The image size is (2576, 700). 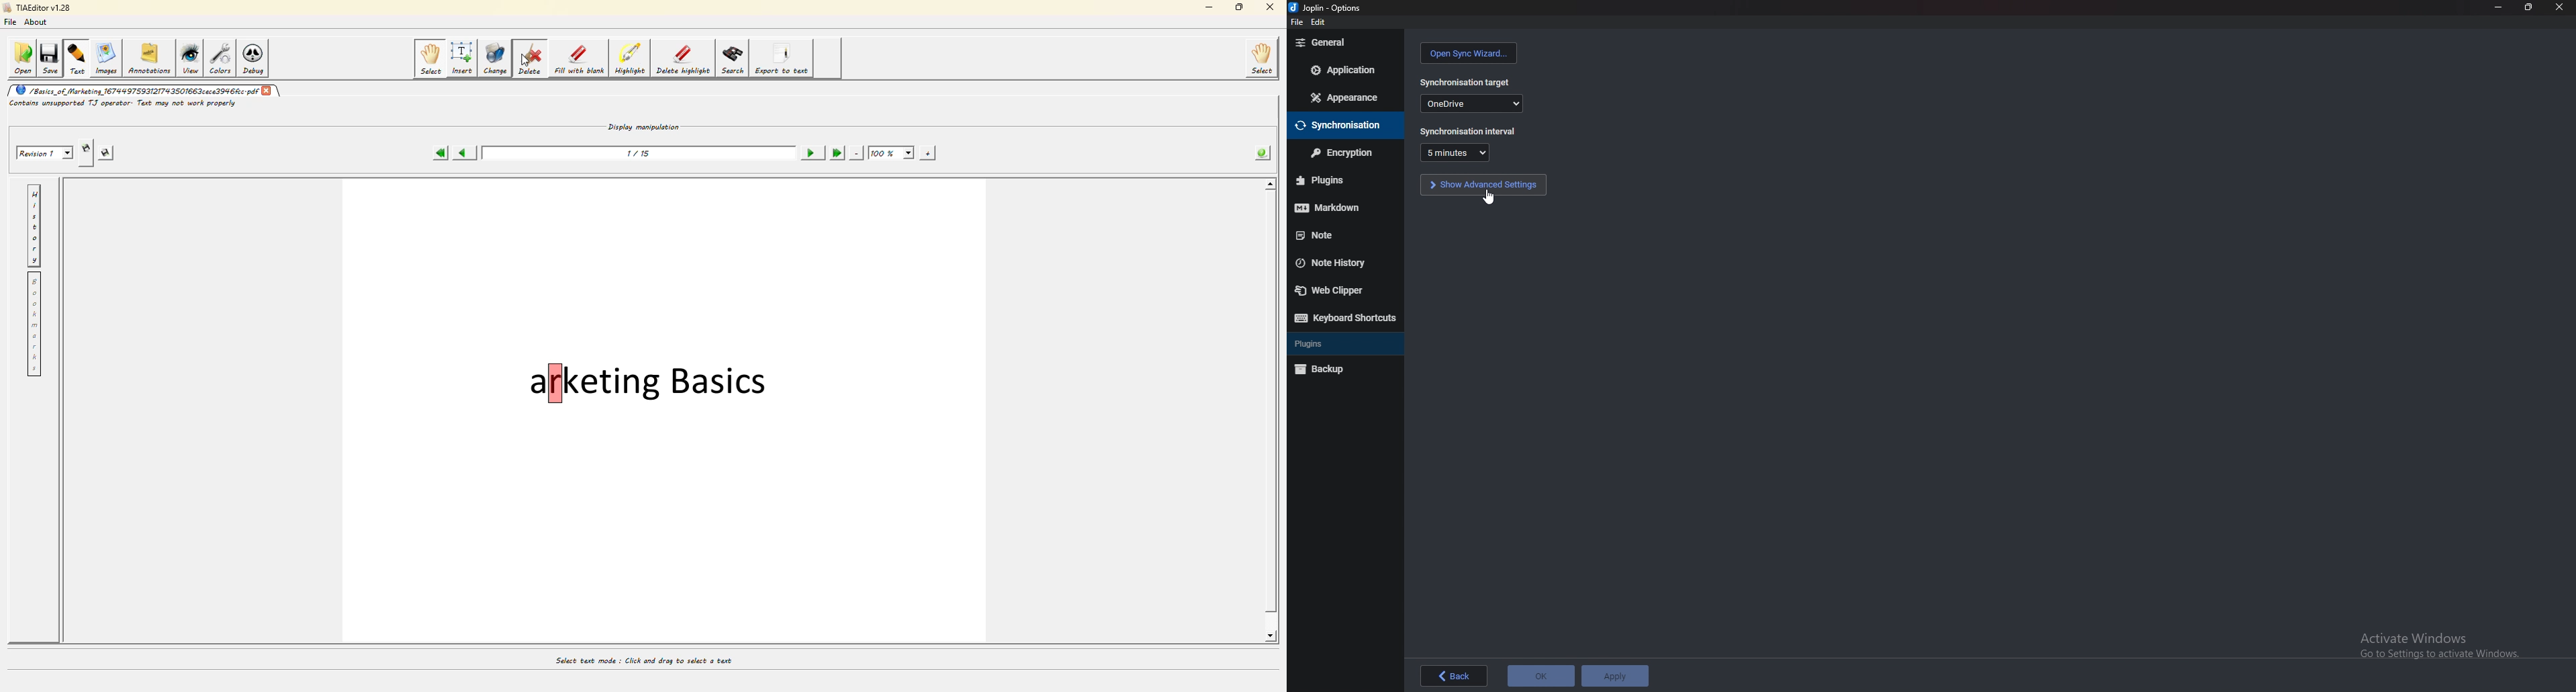 What do you see at coordinates (1456, 677) in the screenshot?
I see `back` at bounding box center [1456, 677].